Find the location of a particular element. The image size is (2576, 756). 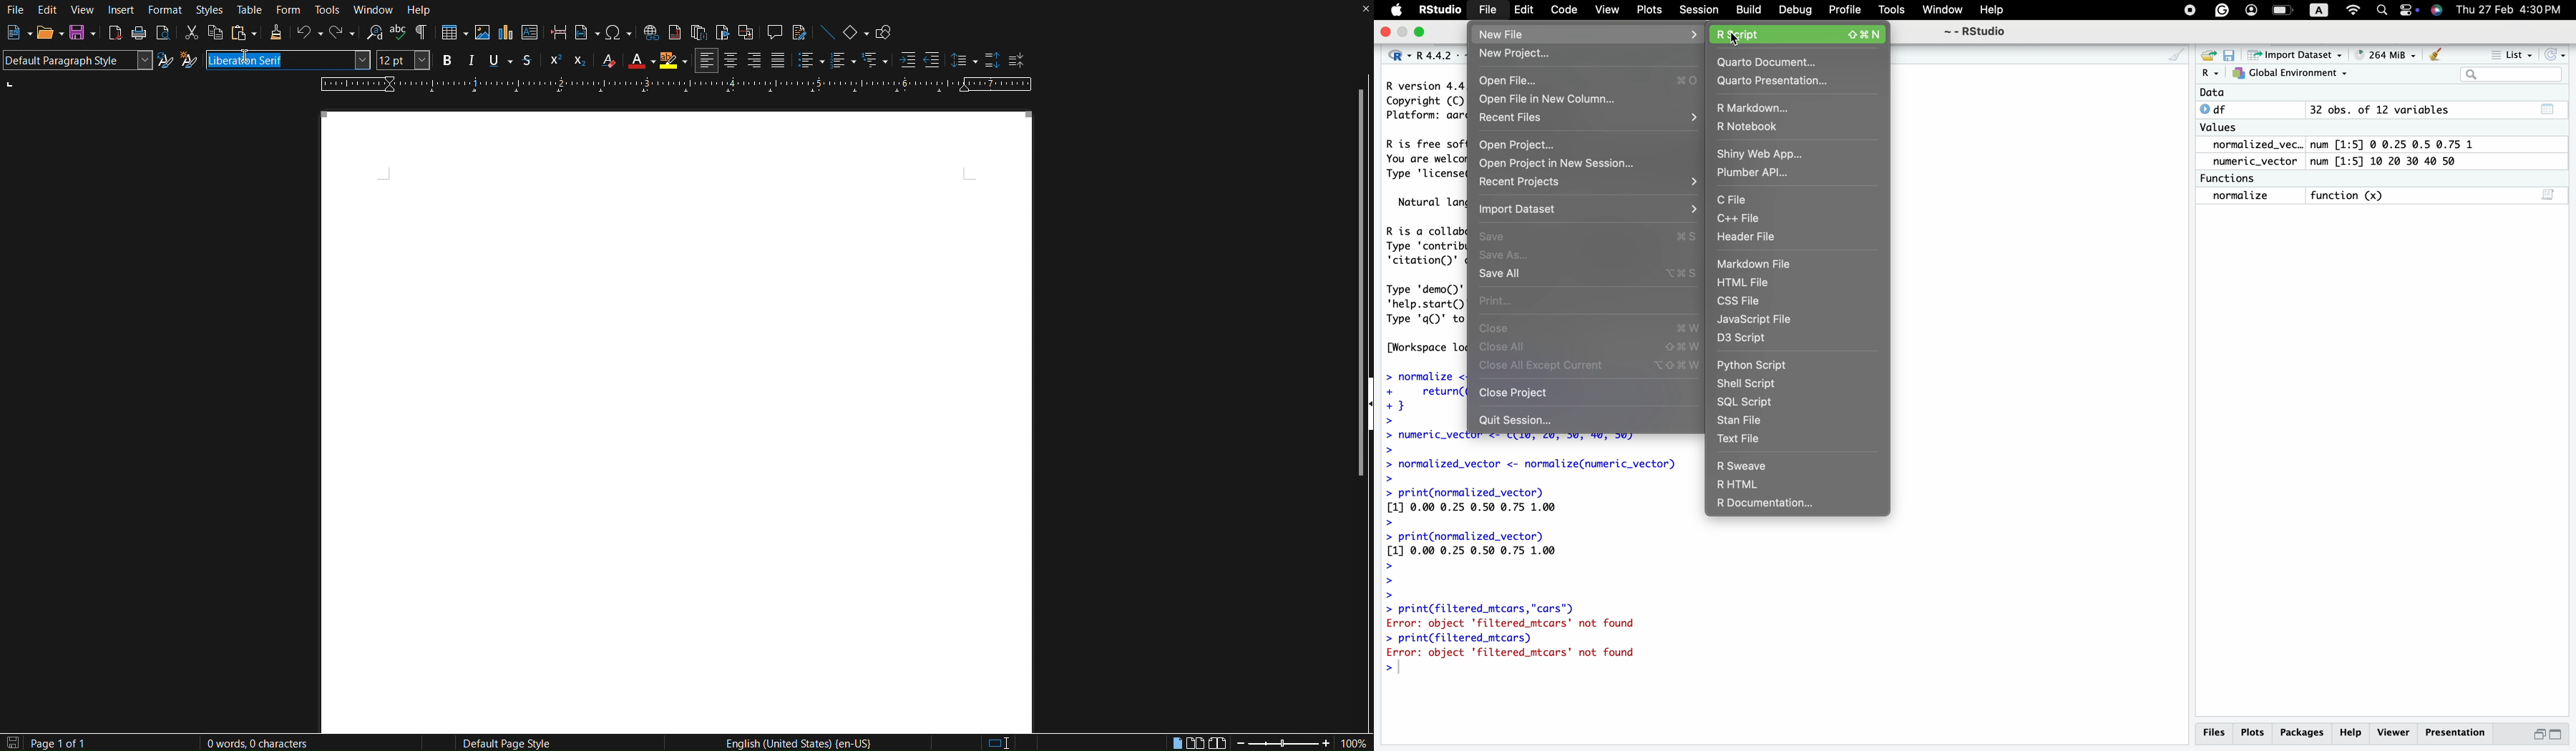

Text file is located at coordinates (1800, 440).